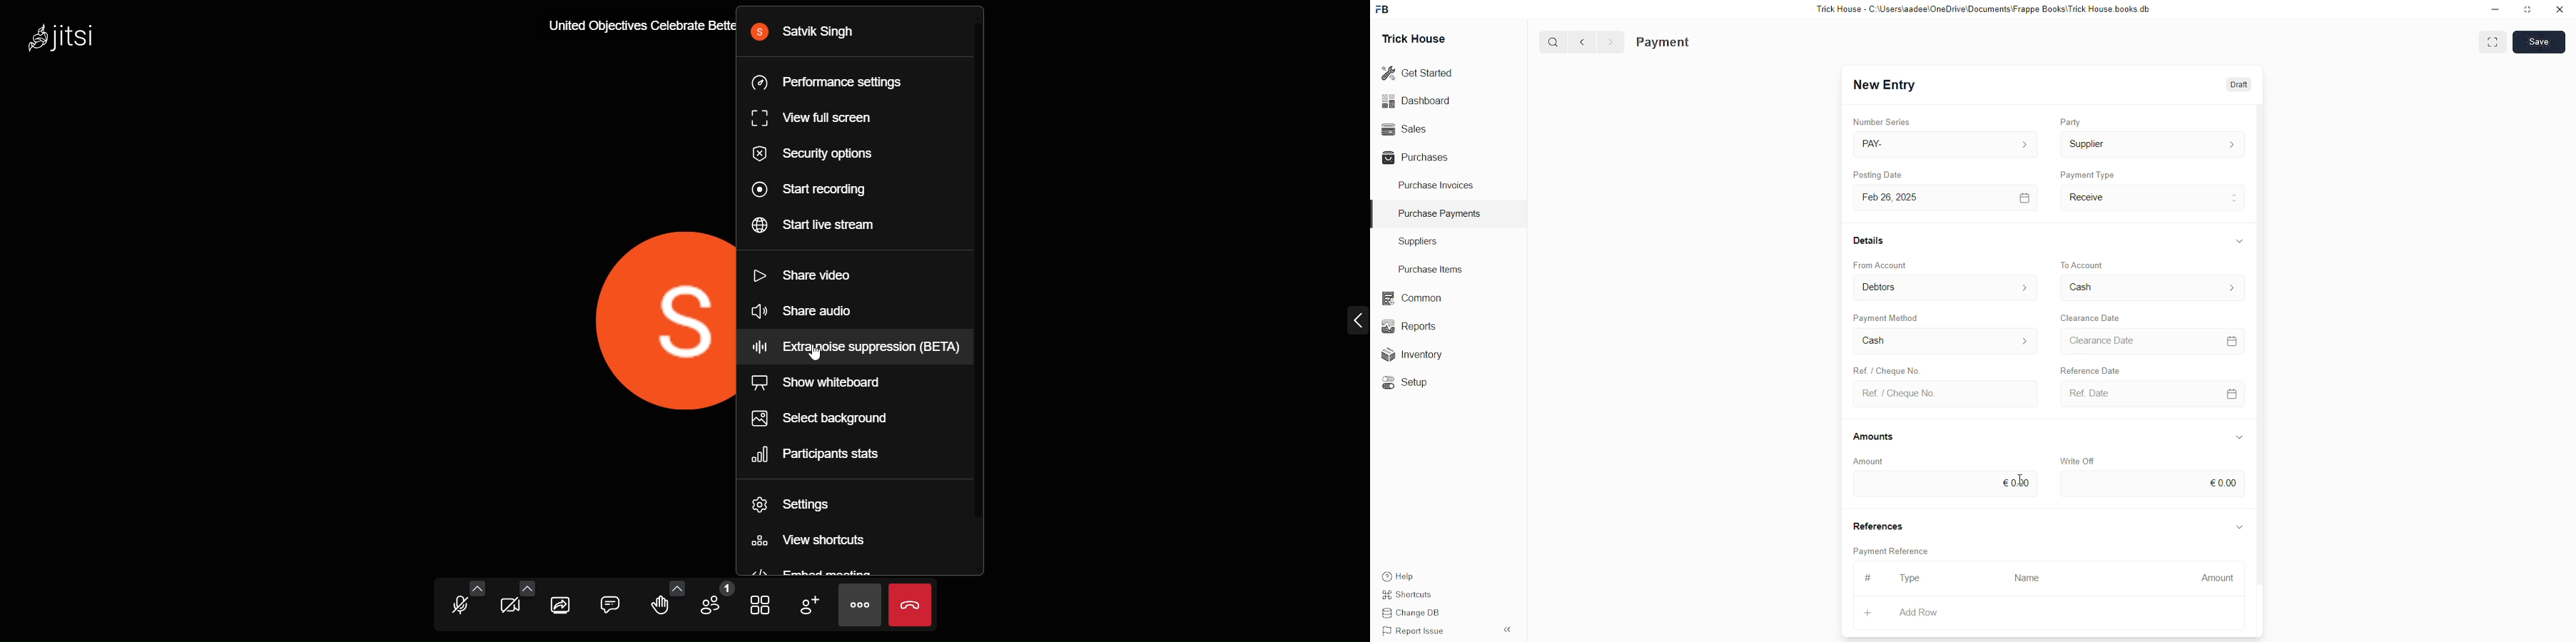 The image size is (2576, 644). I want to click on jitsi, so click(61, 34).